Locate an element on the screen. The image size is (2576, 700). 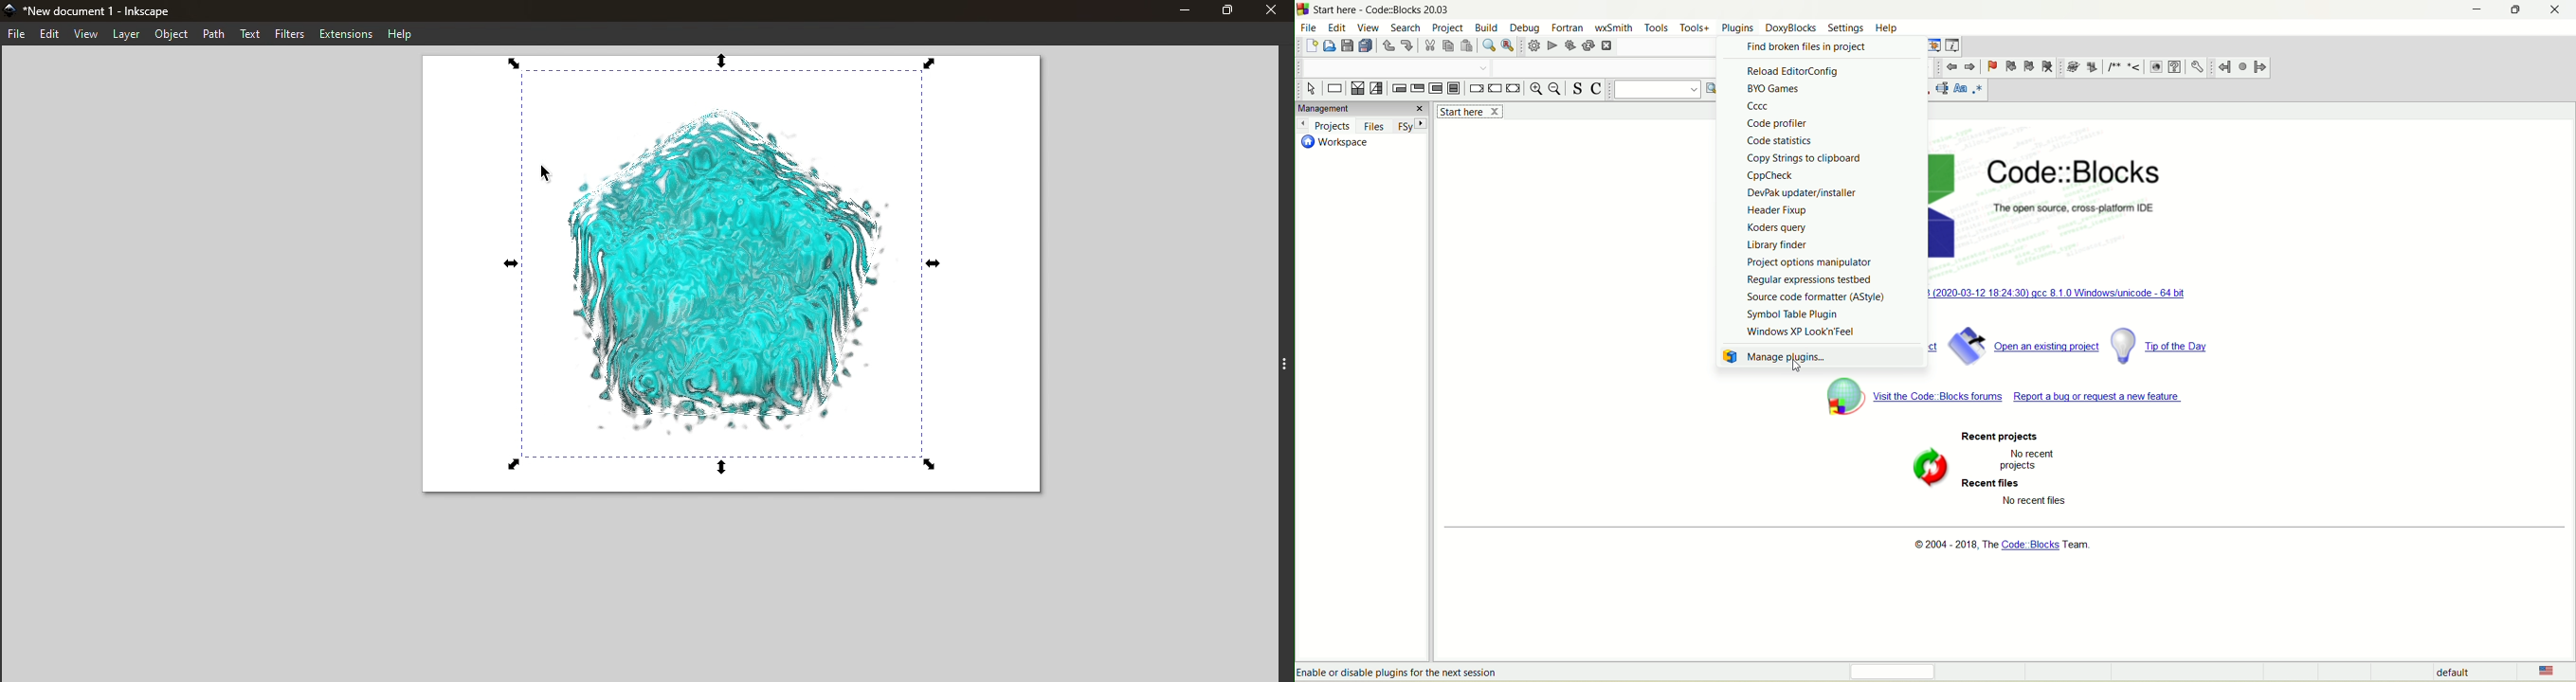
rebuild is located at coordinates (1590, 45).